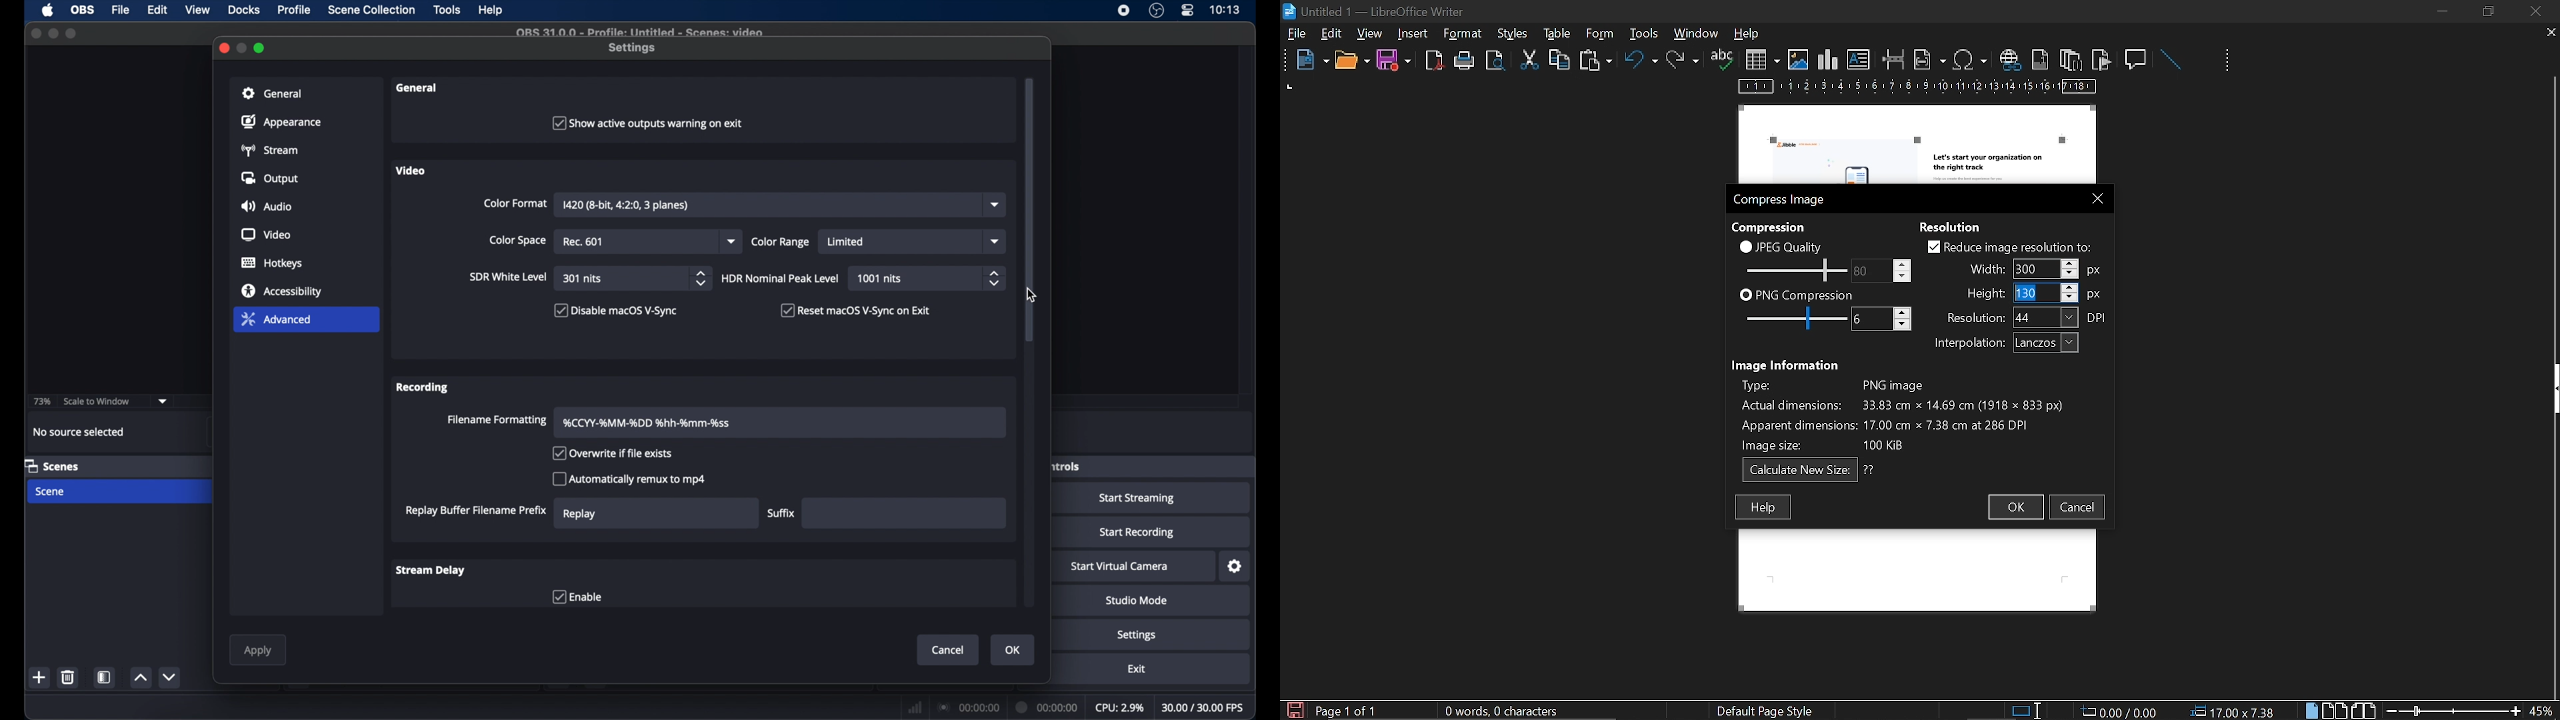 The height and width of the screenshot is (728, 2576). What do you see at coordinates (269, 150) in the screenshot?
I see `stream` at bounding box center [269, 150].